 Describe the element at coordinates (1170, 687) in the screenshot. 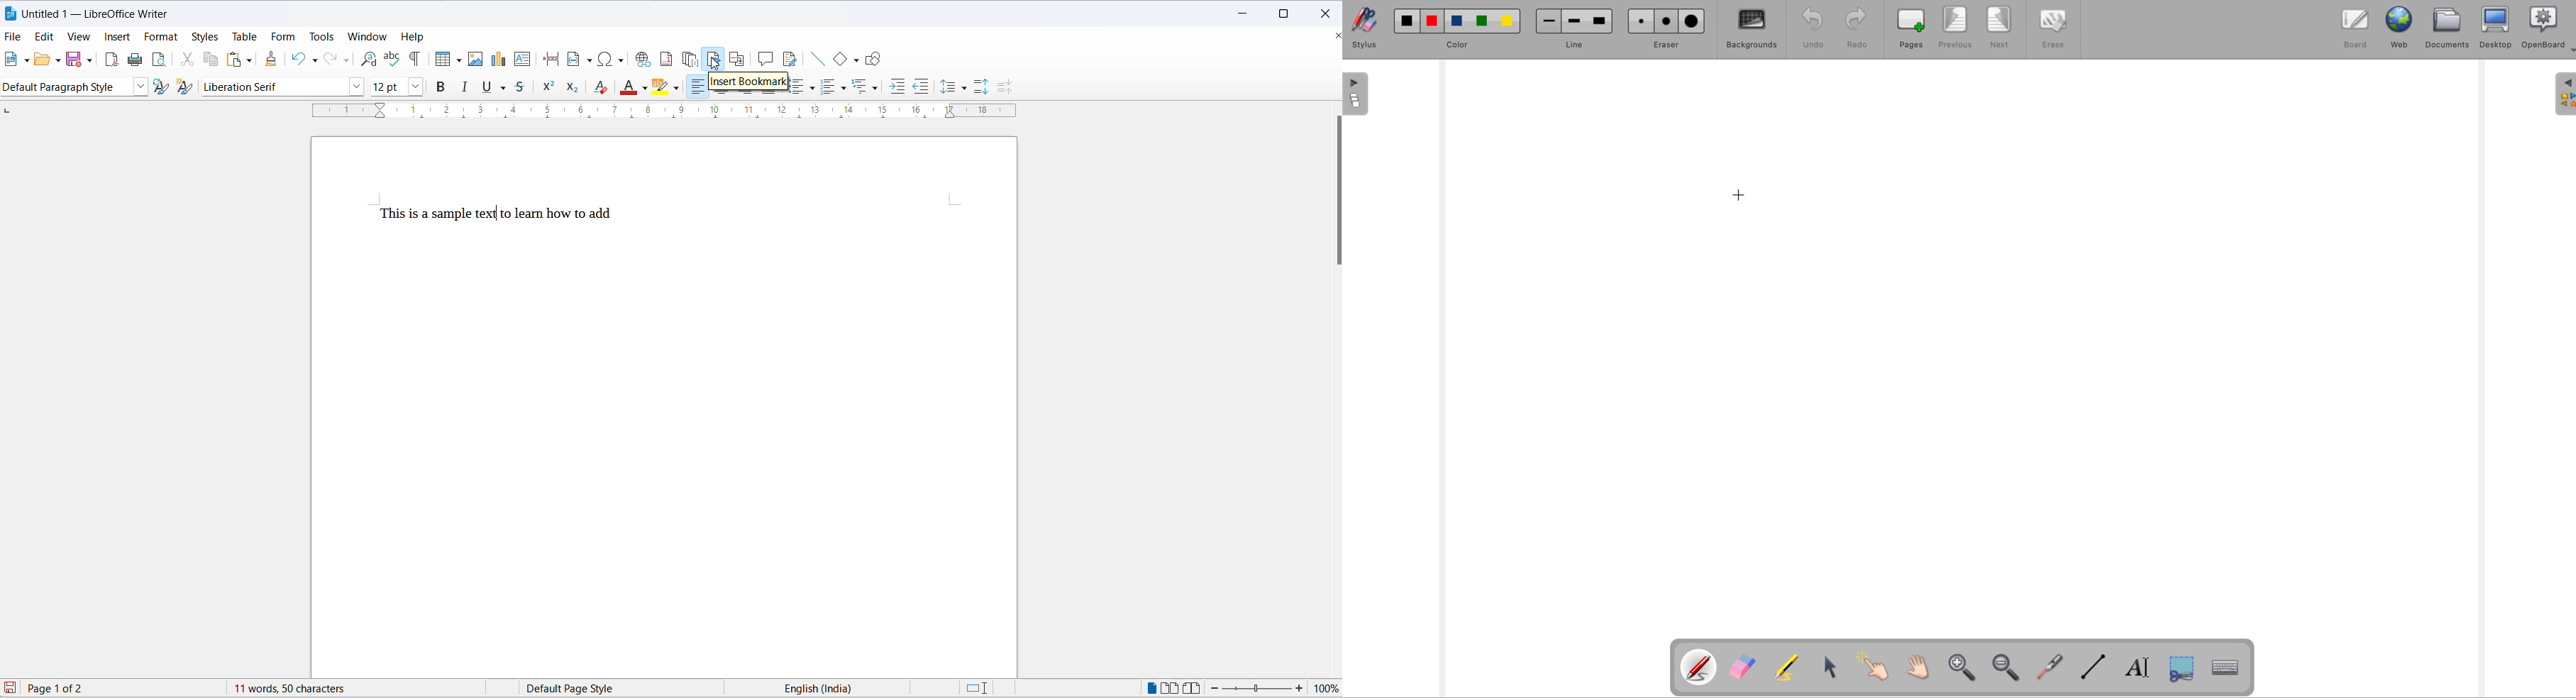

I see `multipage view` at that location.